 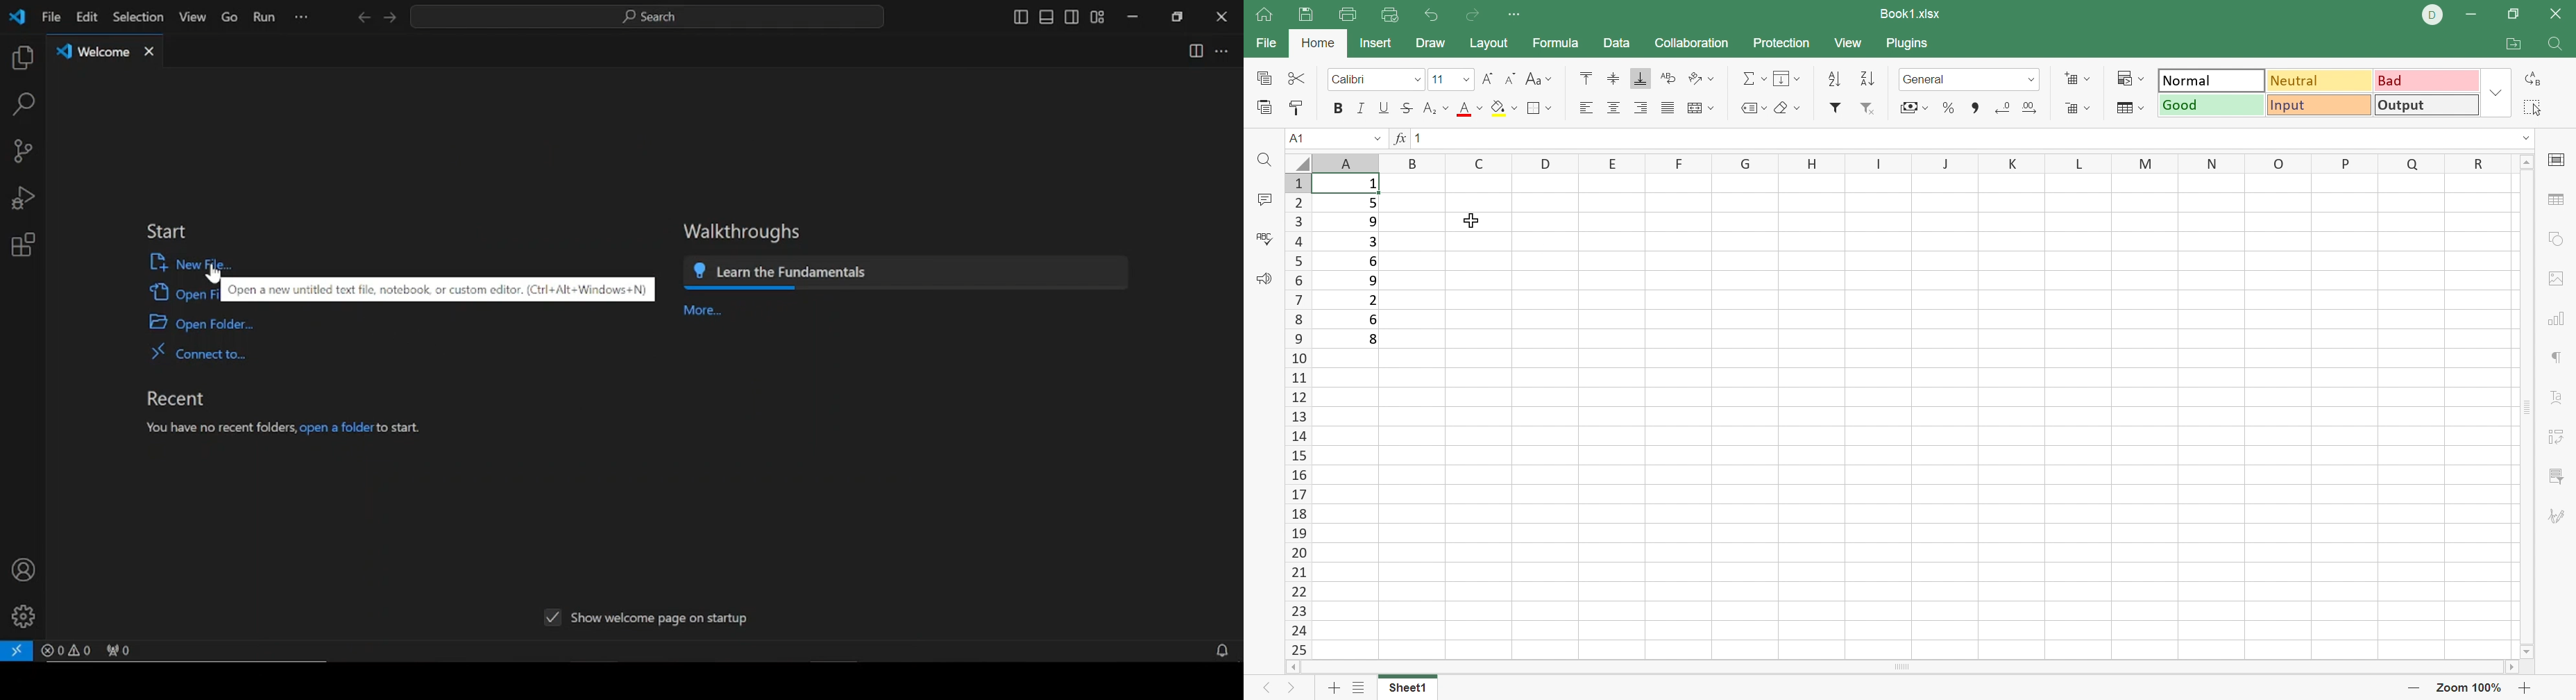 What do you see at coordinates (2080, 109) in the screenshot?
I see `Format as table template` at bounding box center [2080, 109].